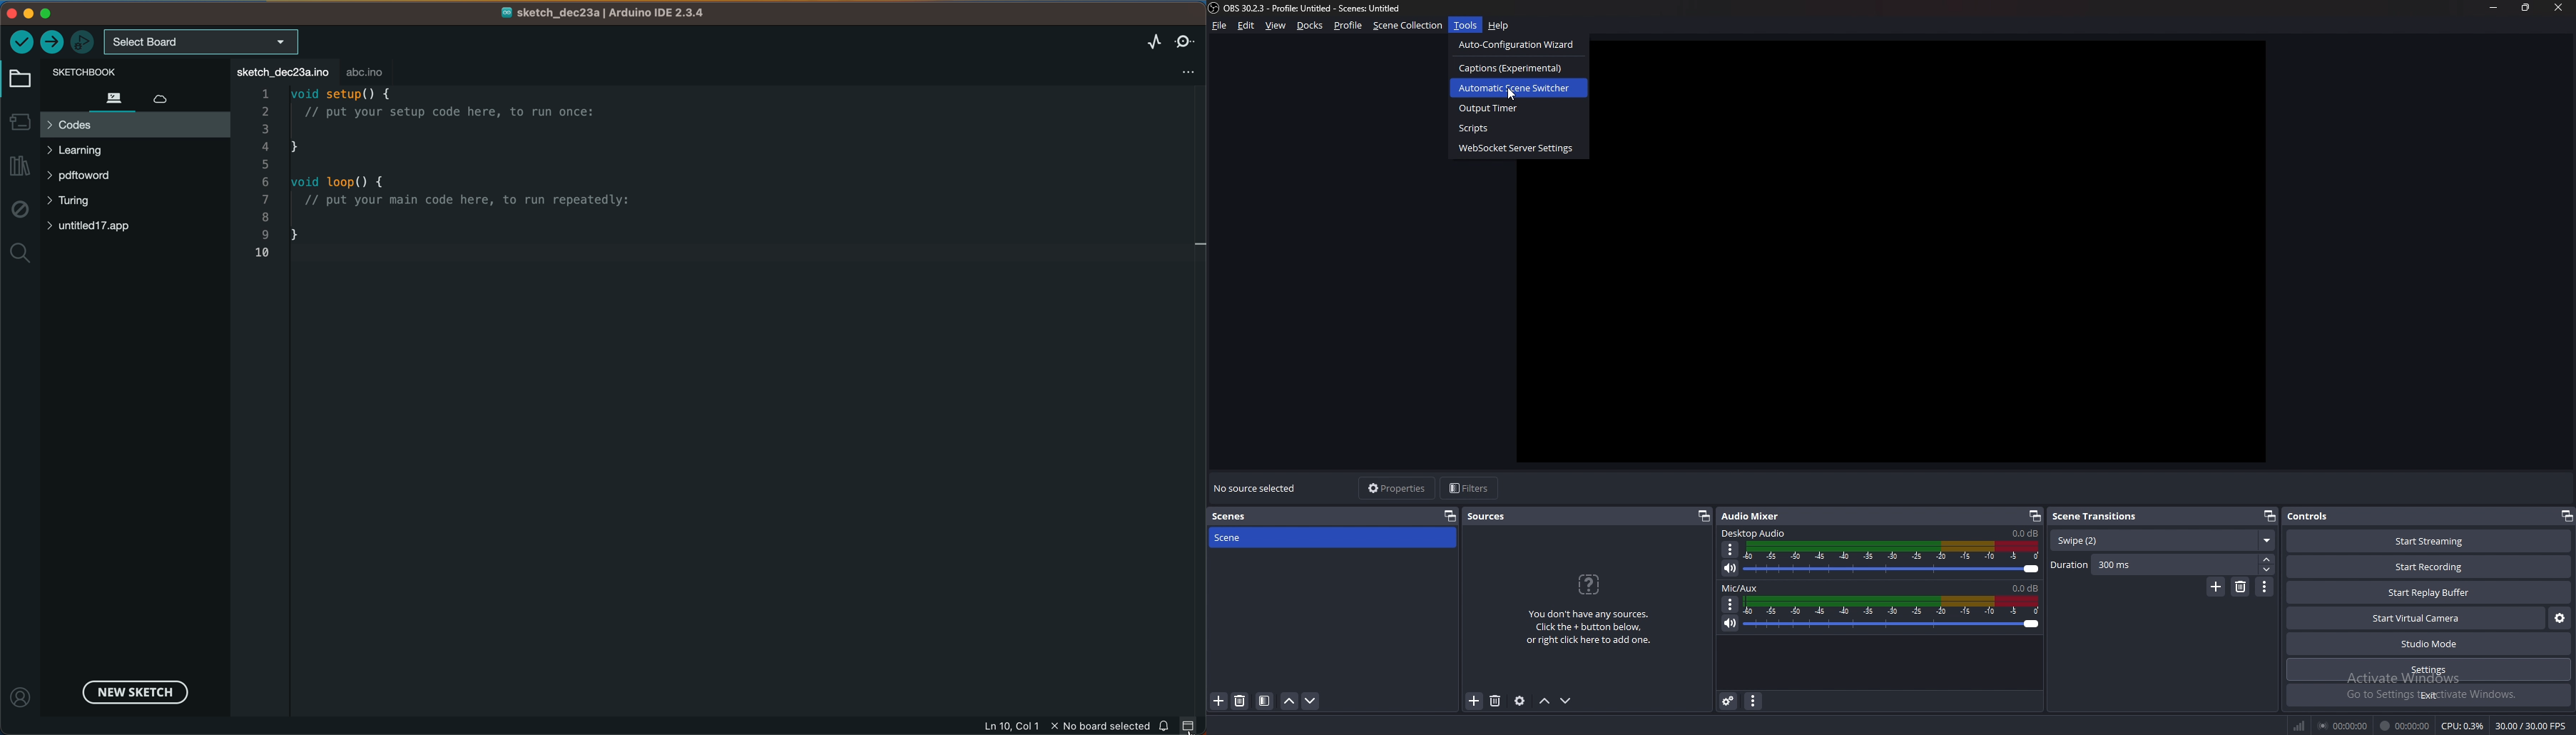 This screenshot has height=756, width=2576. What do you see at coordinates (1240, 701) in the screenshot?
I see `remove scene` at bounding box center [1240, 701].